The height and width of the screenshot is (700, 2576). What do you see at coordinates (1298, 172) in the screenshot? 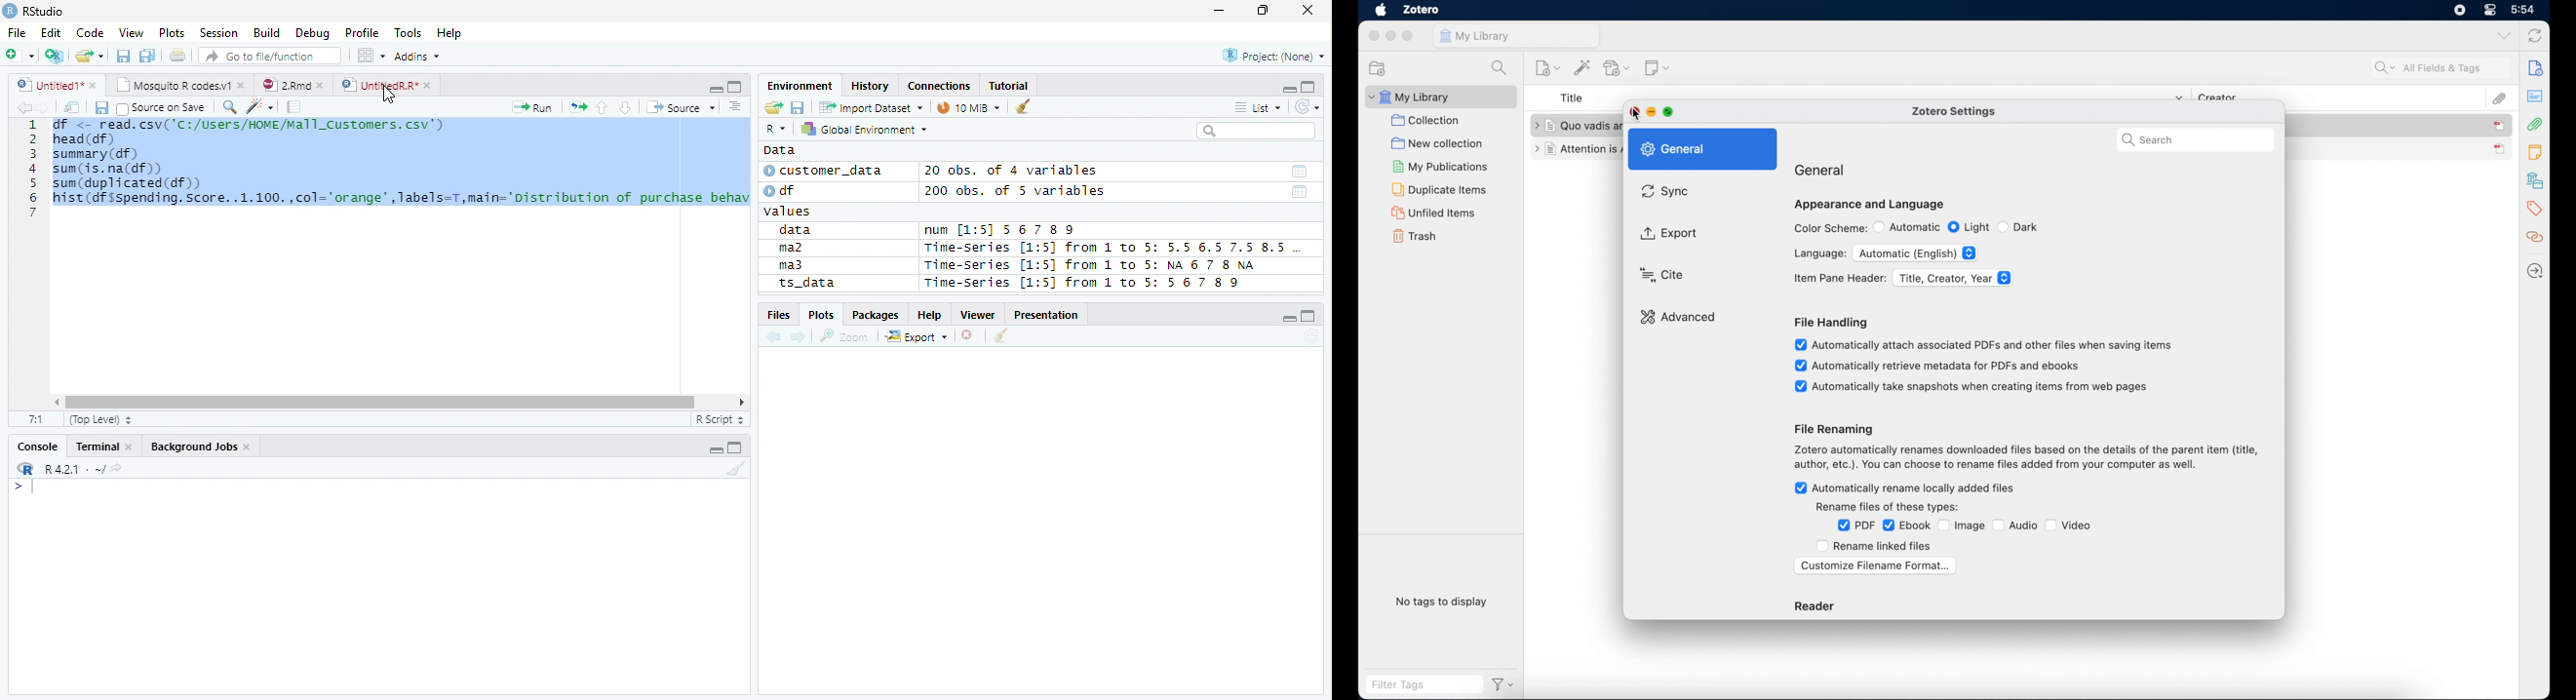
I see `Date` at bounding box center [1298, 172].